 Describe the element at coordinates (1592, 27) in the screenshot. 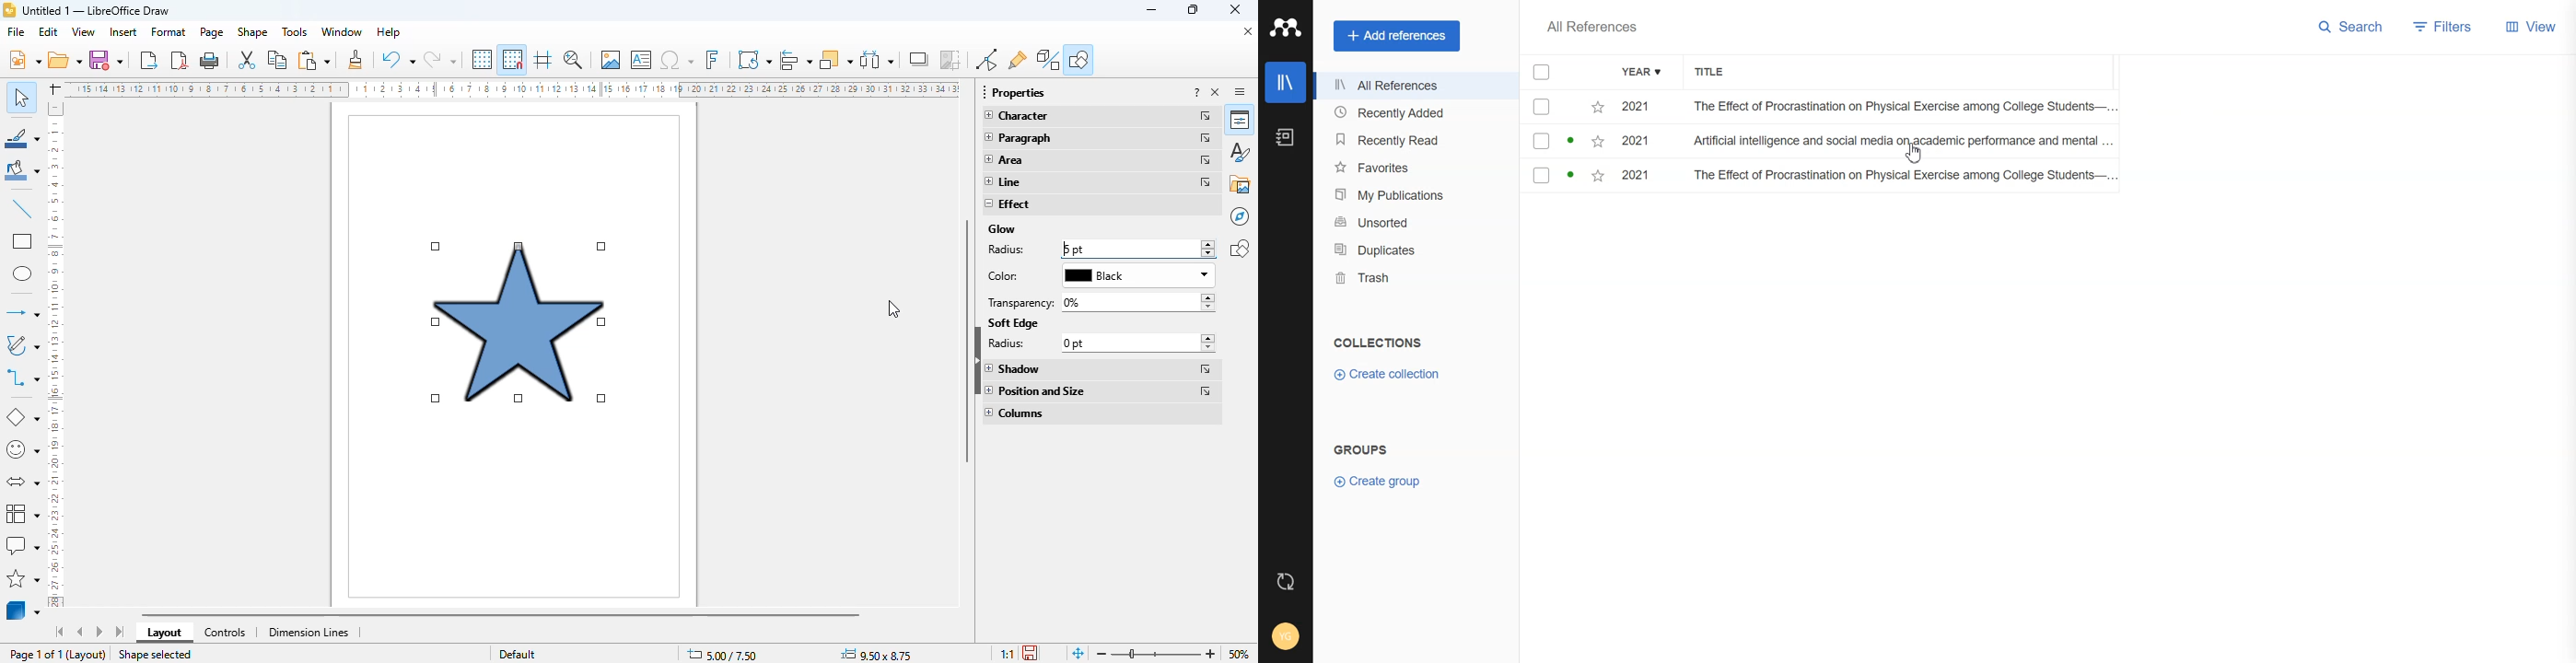

I see `All References` at that location.